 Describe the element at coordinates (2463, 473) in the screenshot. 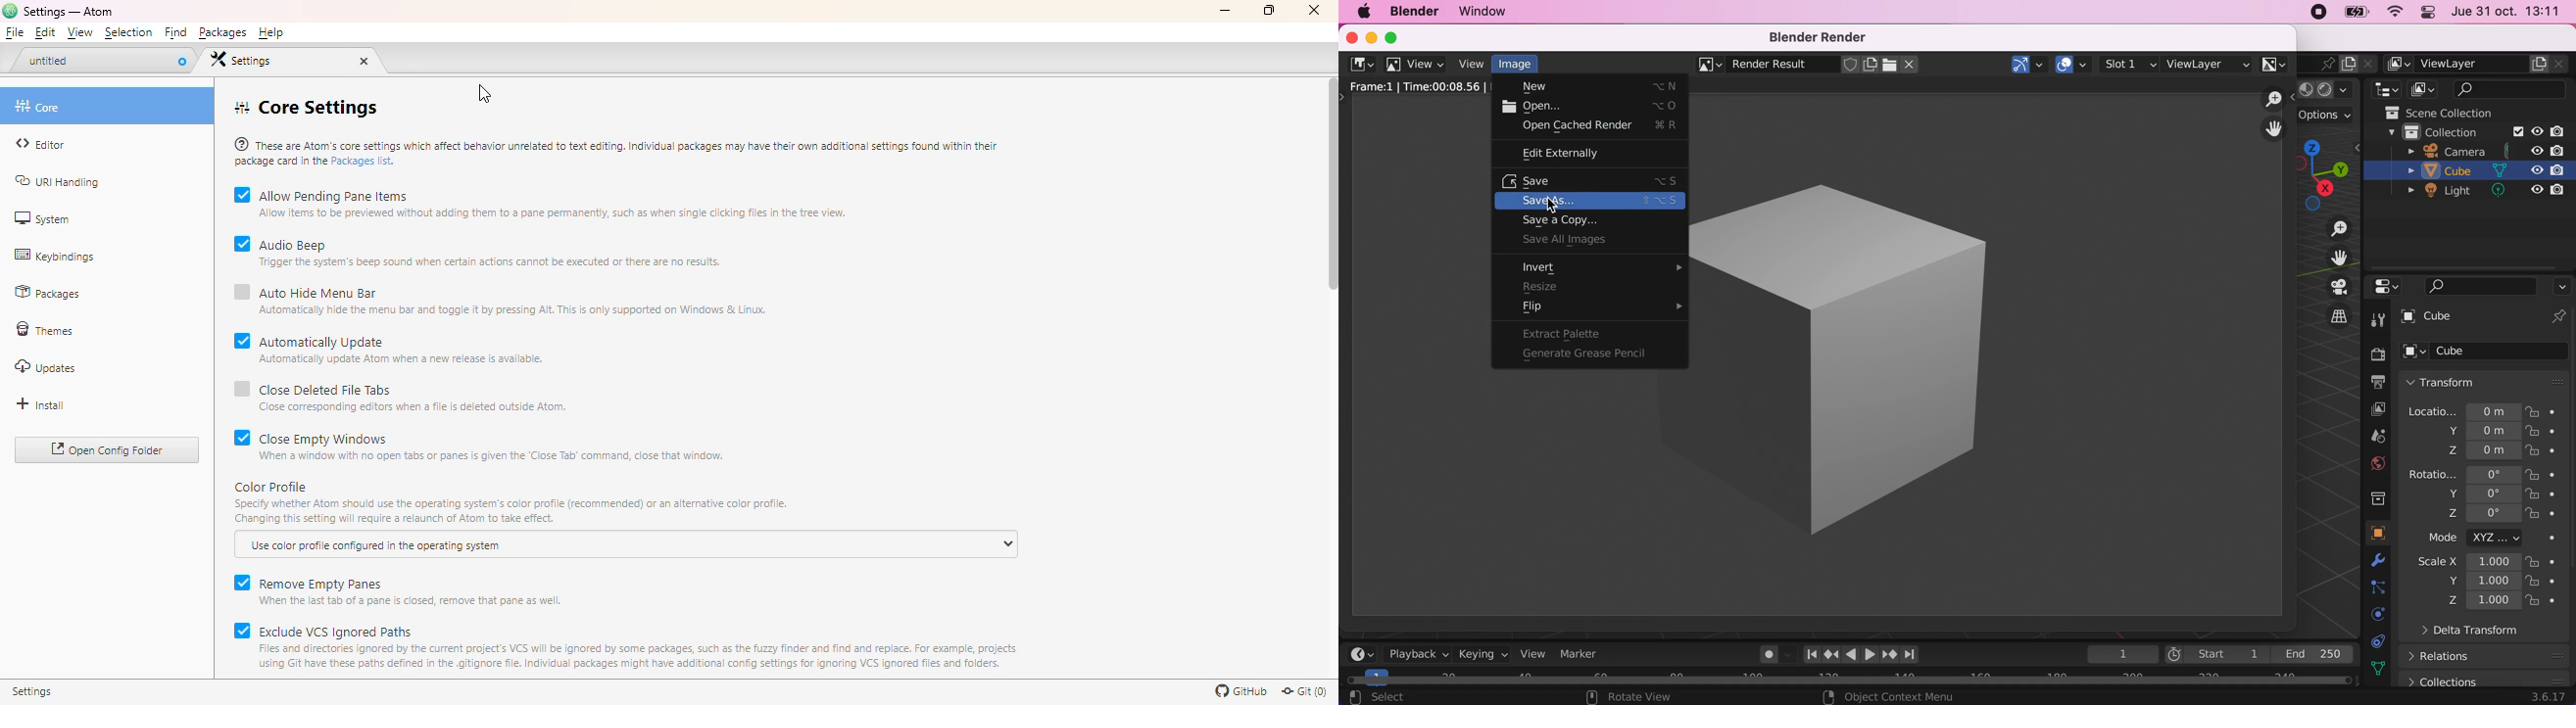

I see `rotation` at that location.